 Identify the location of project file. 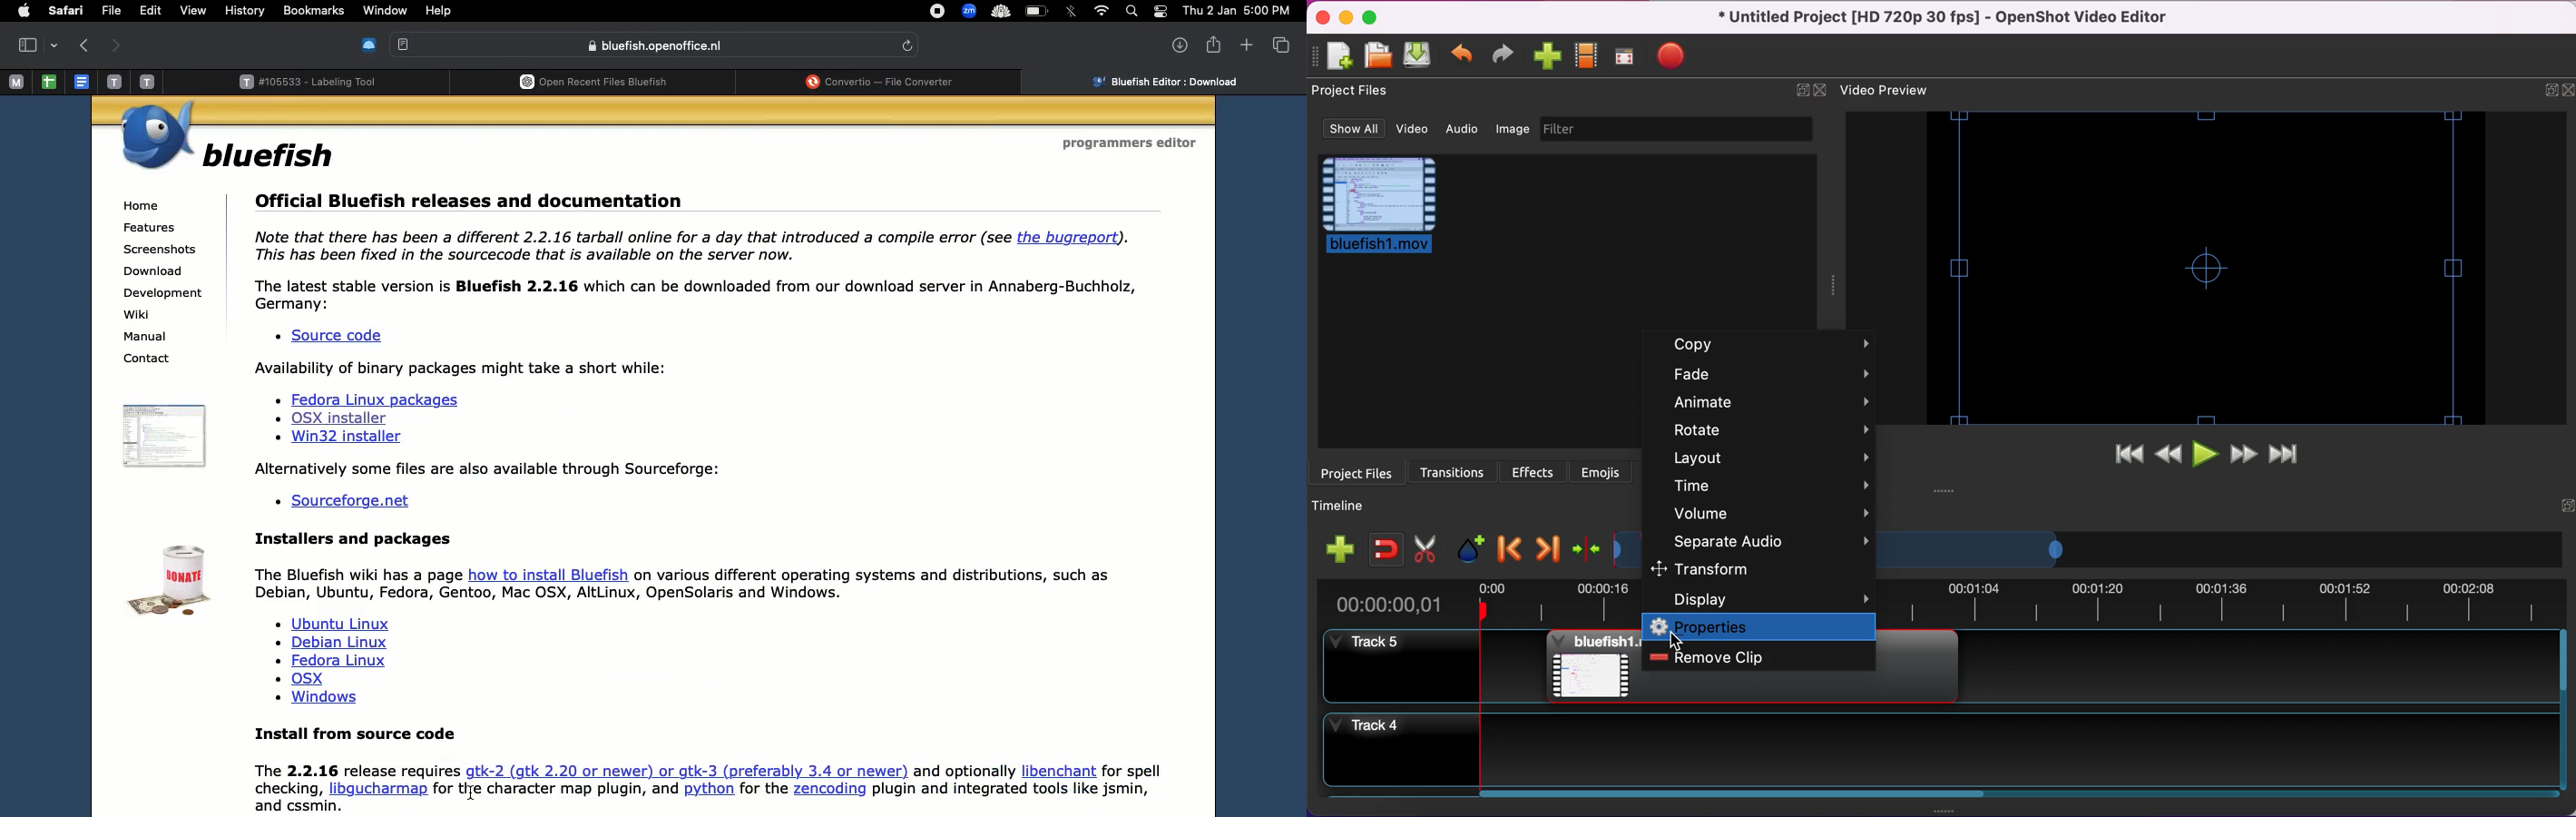
(1378, 206).